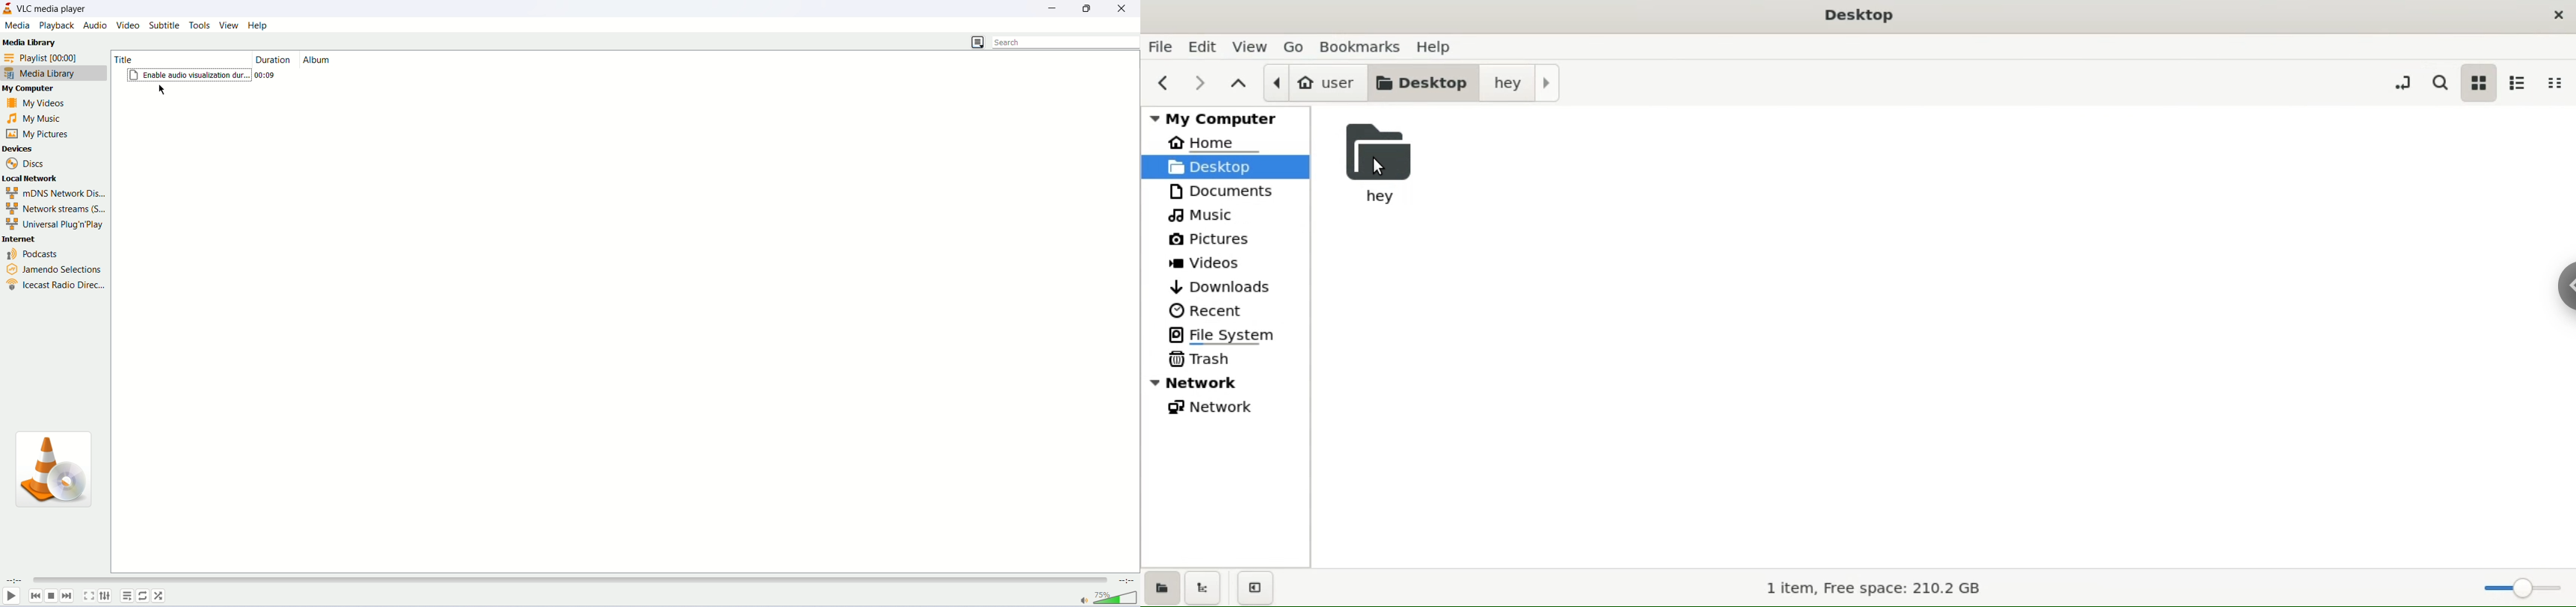 The image size is (2576, 616). What do you see at coordinates (1226, 167) in the screenshot?
I see `desktop` at bounding box center [1226, 167].